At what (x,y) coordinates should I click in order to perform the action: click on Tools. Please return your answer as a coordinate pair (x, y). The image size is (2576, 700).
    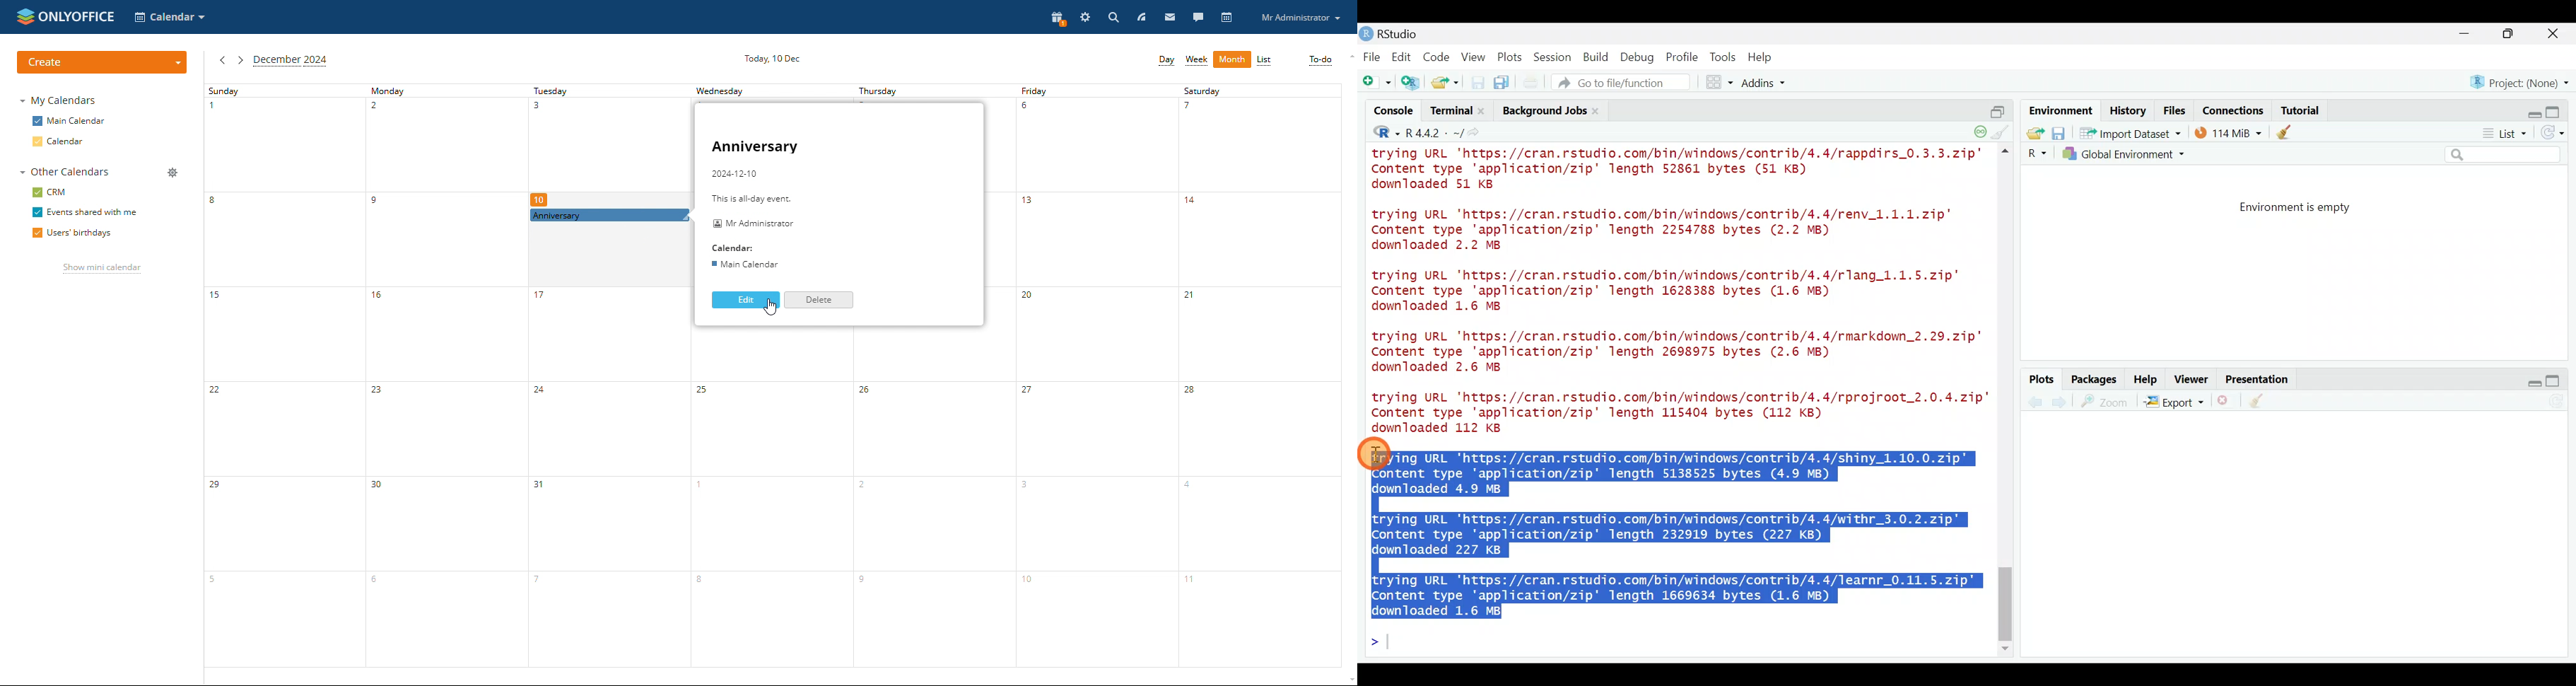
    Looking at the image, I should click on (1724, 57).